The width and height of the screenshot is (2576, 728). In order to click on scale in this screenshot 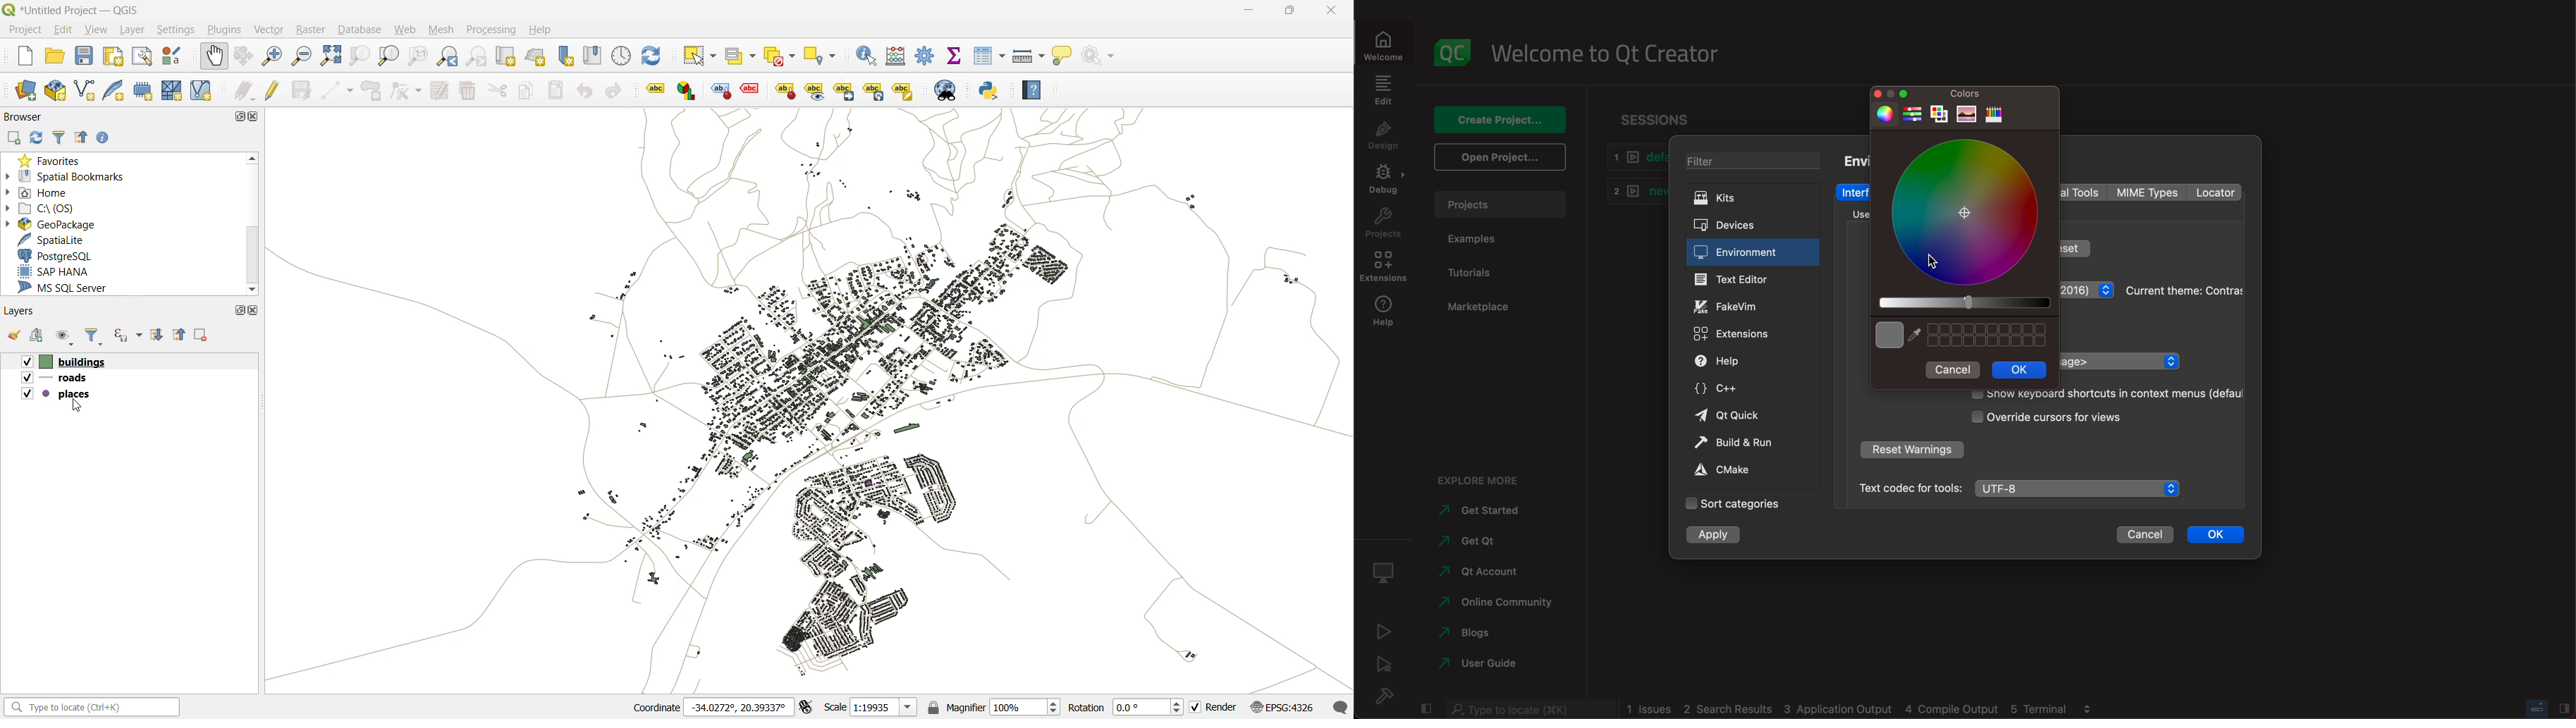, I will do `click(871, 708)`.